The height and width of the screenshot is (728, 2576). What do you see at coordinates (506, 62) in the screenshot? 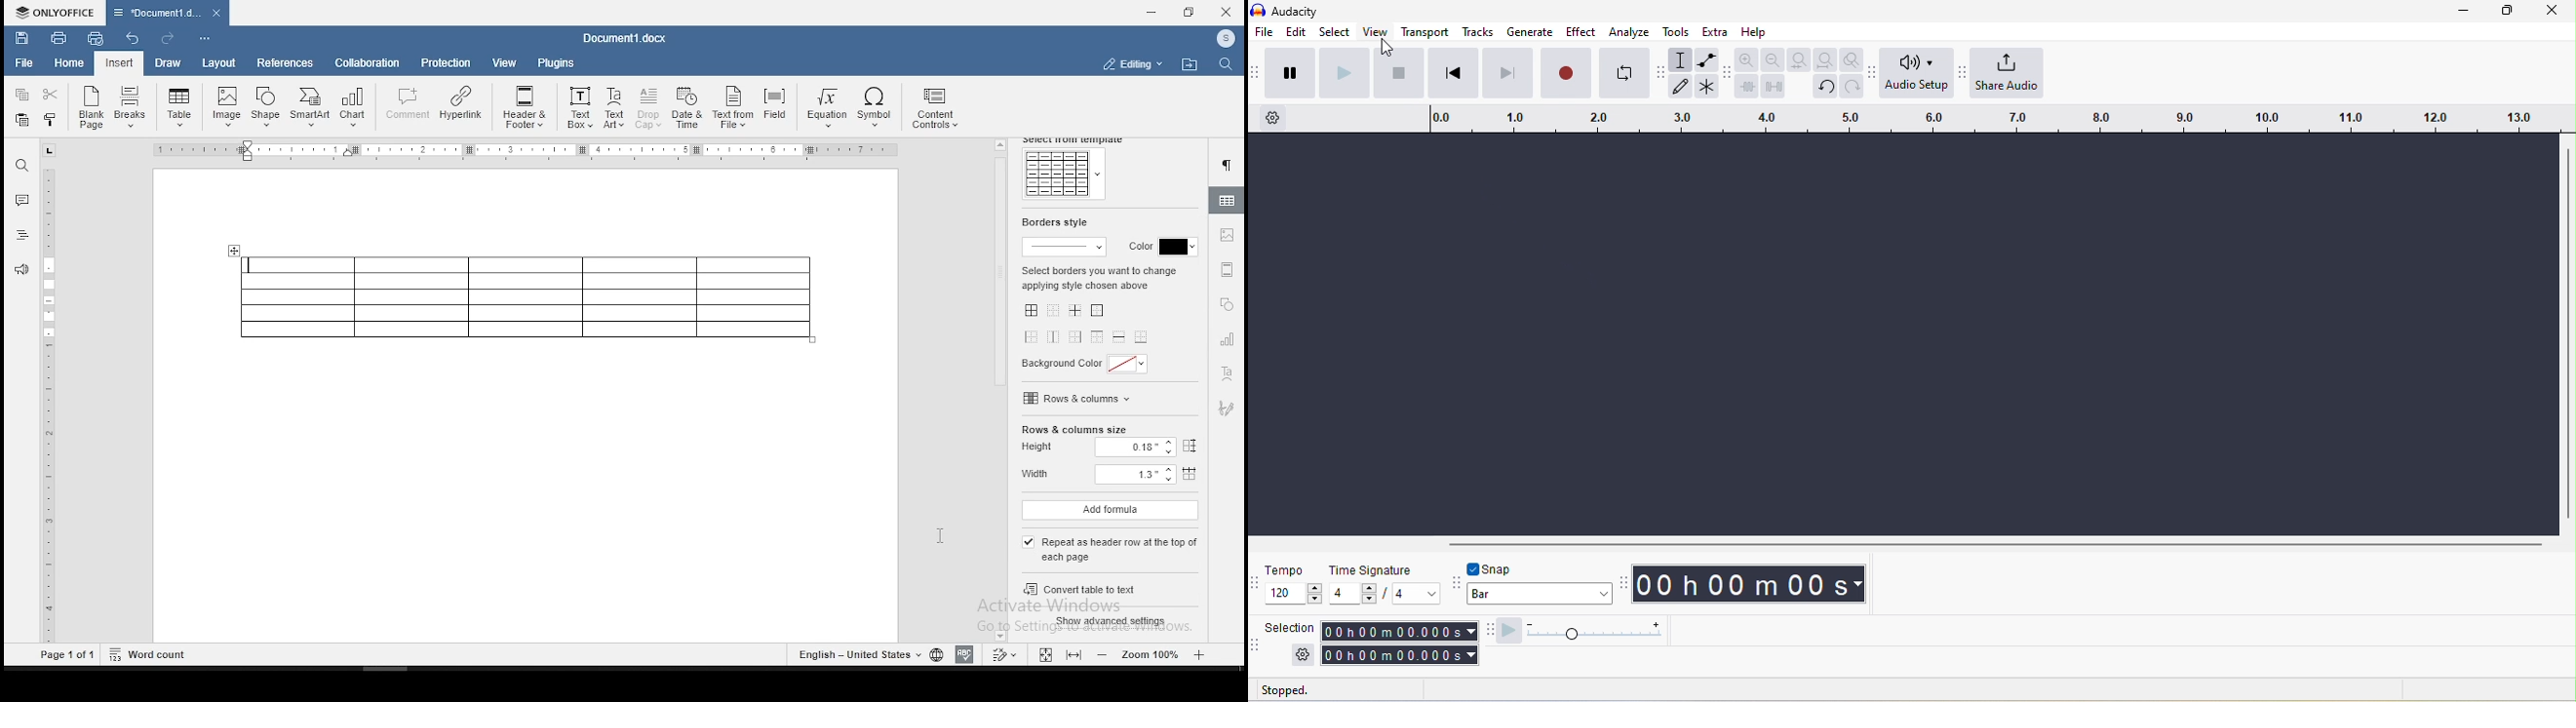
I see `view` at bounding box center [506, 62].